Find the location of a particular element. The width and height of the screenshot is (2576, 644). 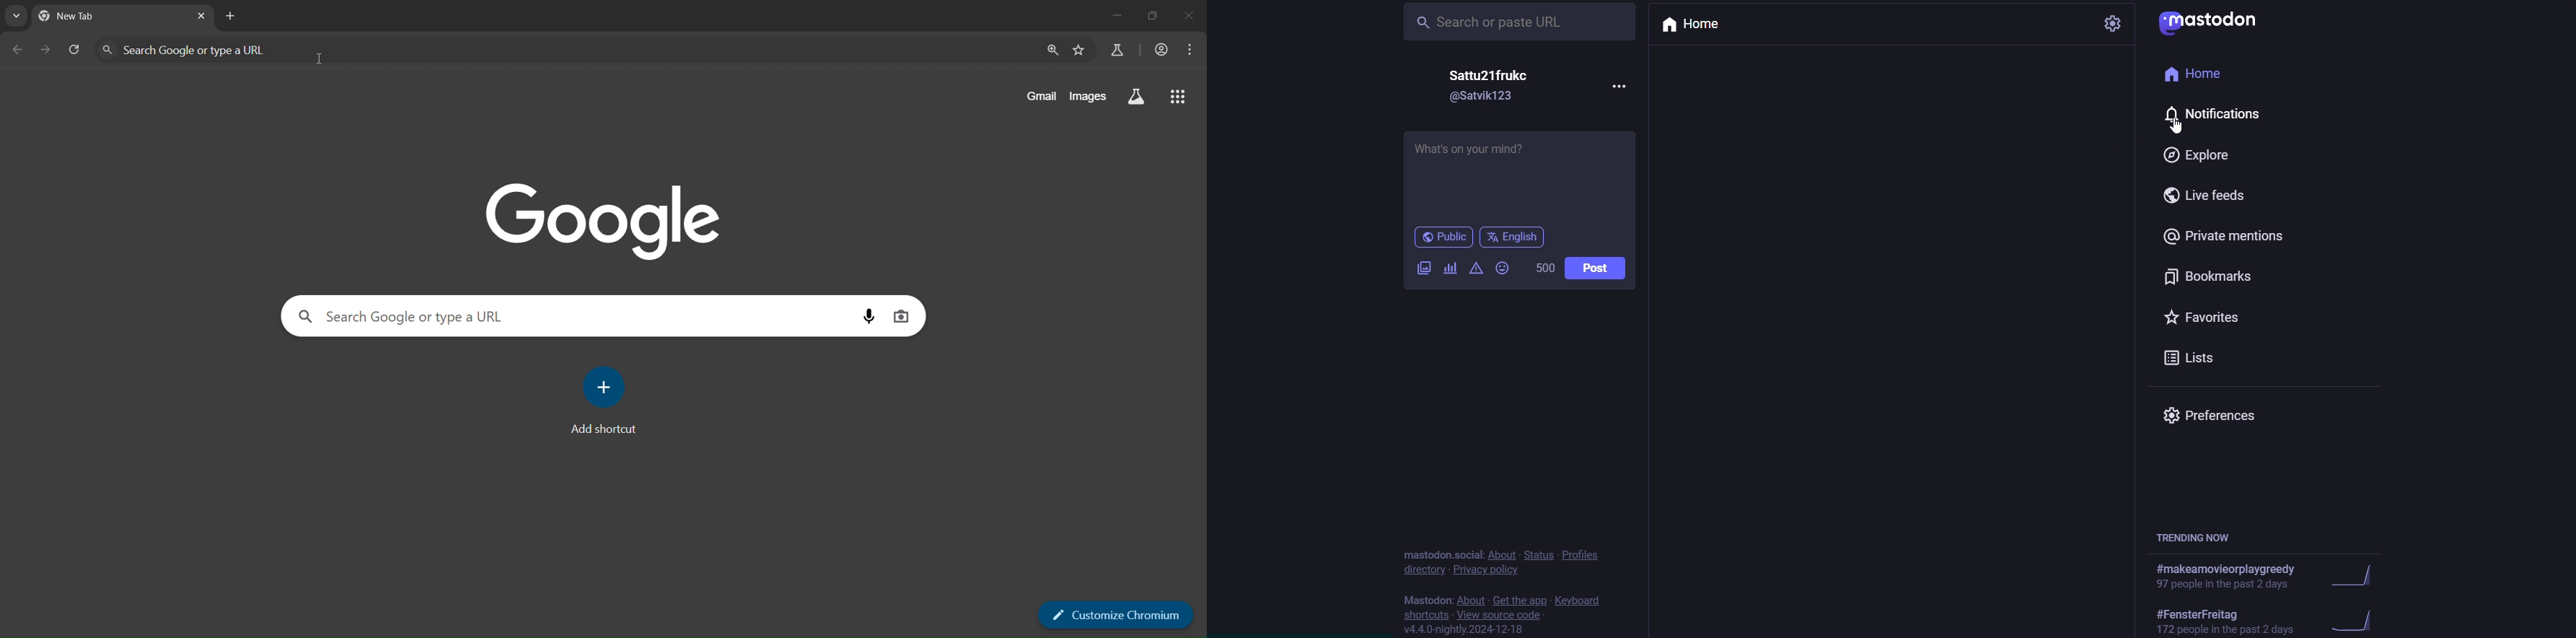

Lists is located at coordinates (2197, 357).